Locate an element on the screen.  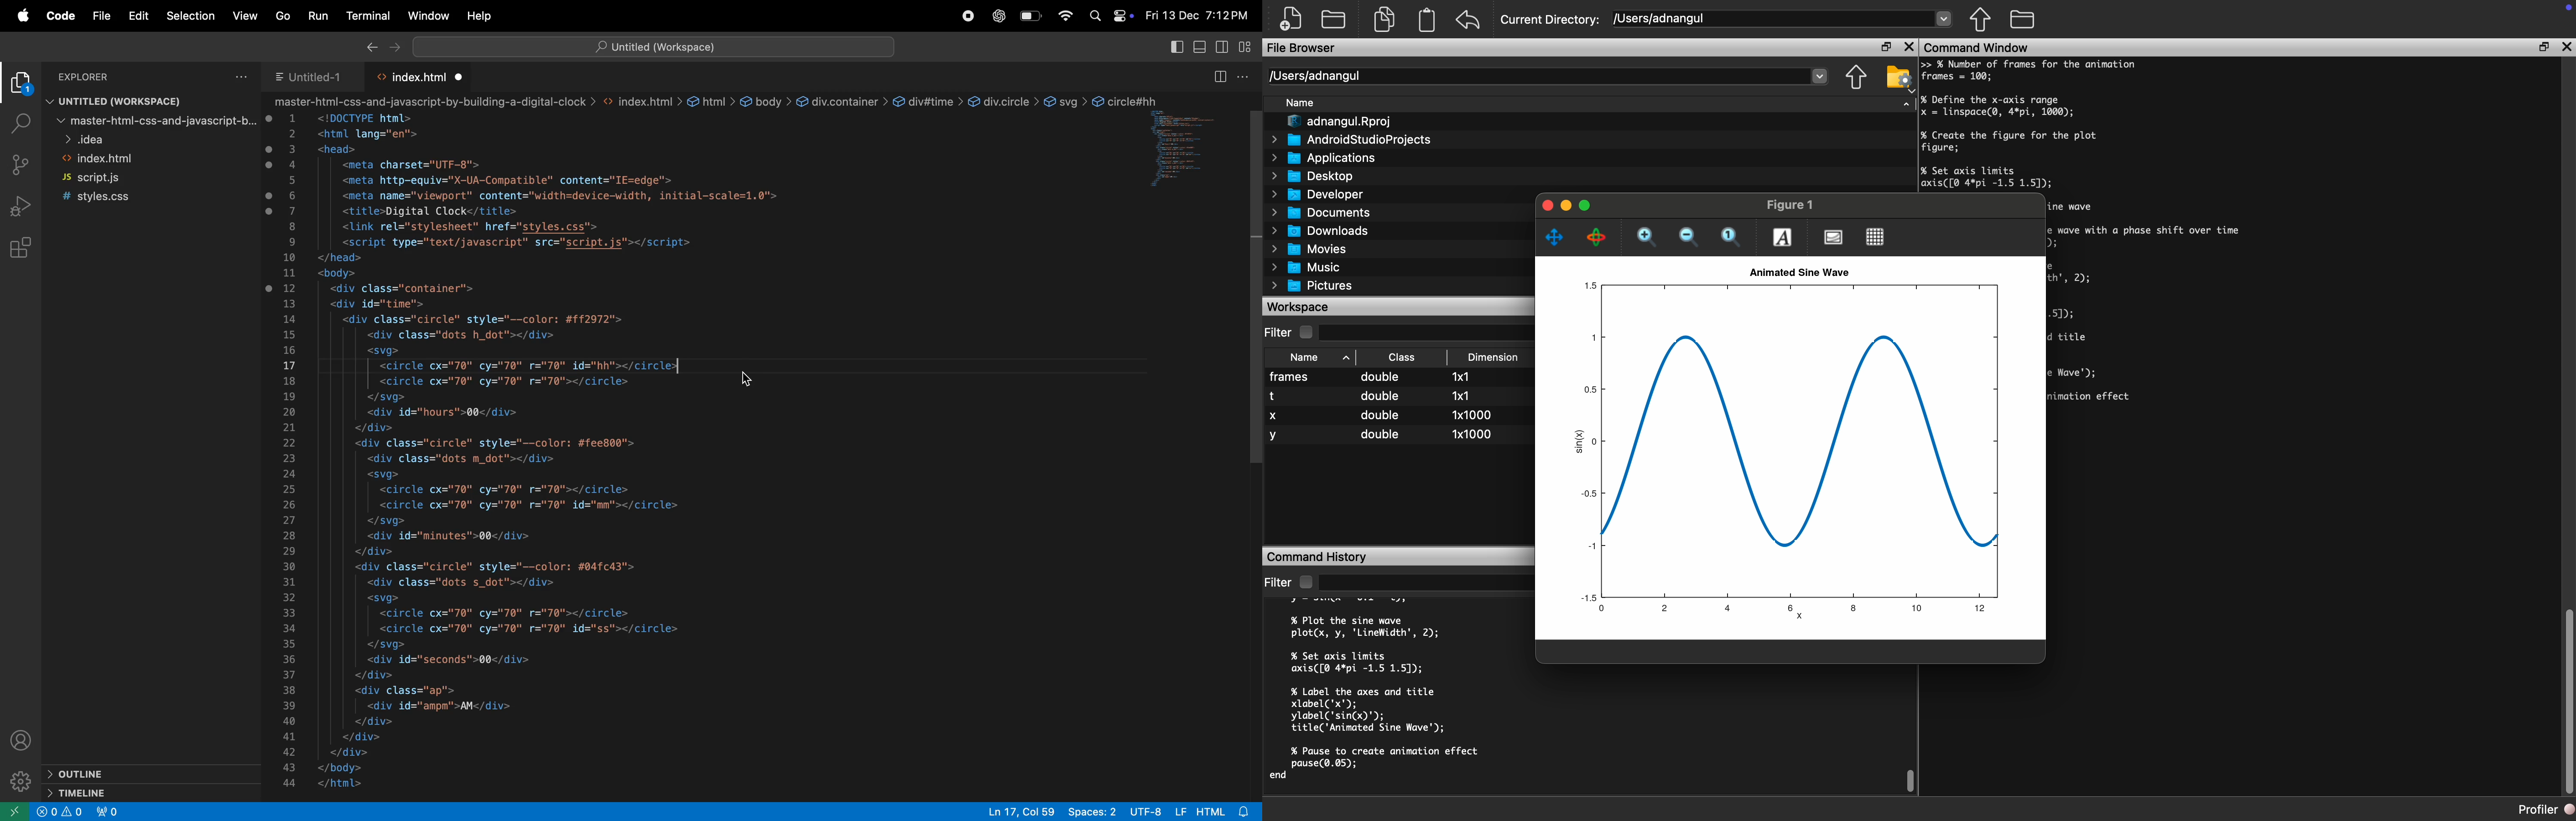
Checkbox is located at coordinates (1306, 333).